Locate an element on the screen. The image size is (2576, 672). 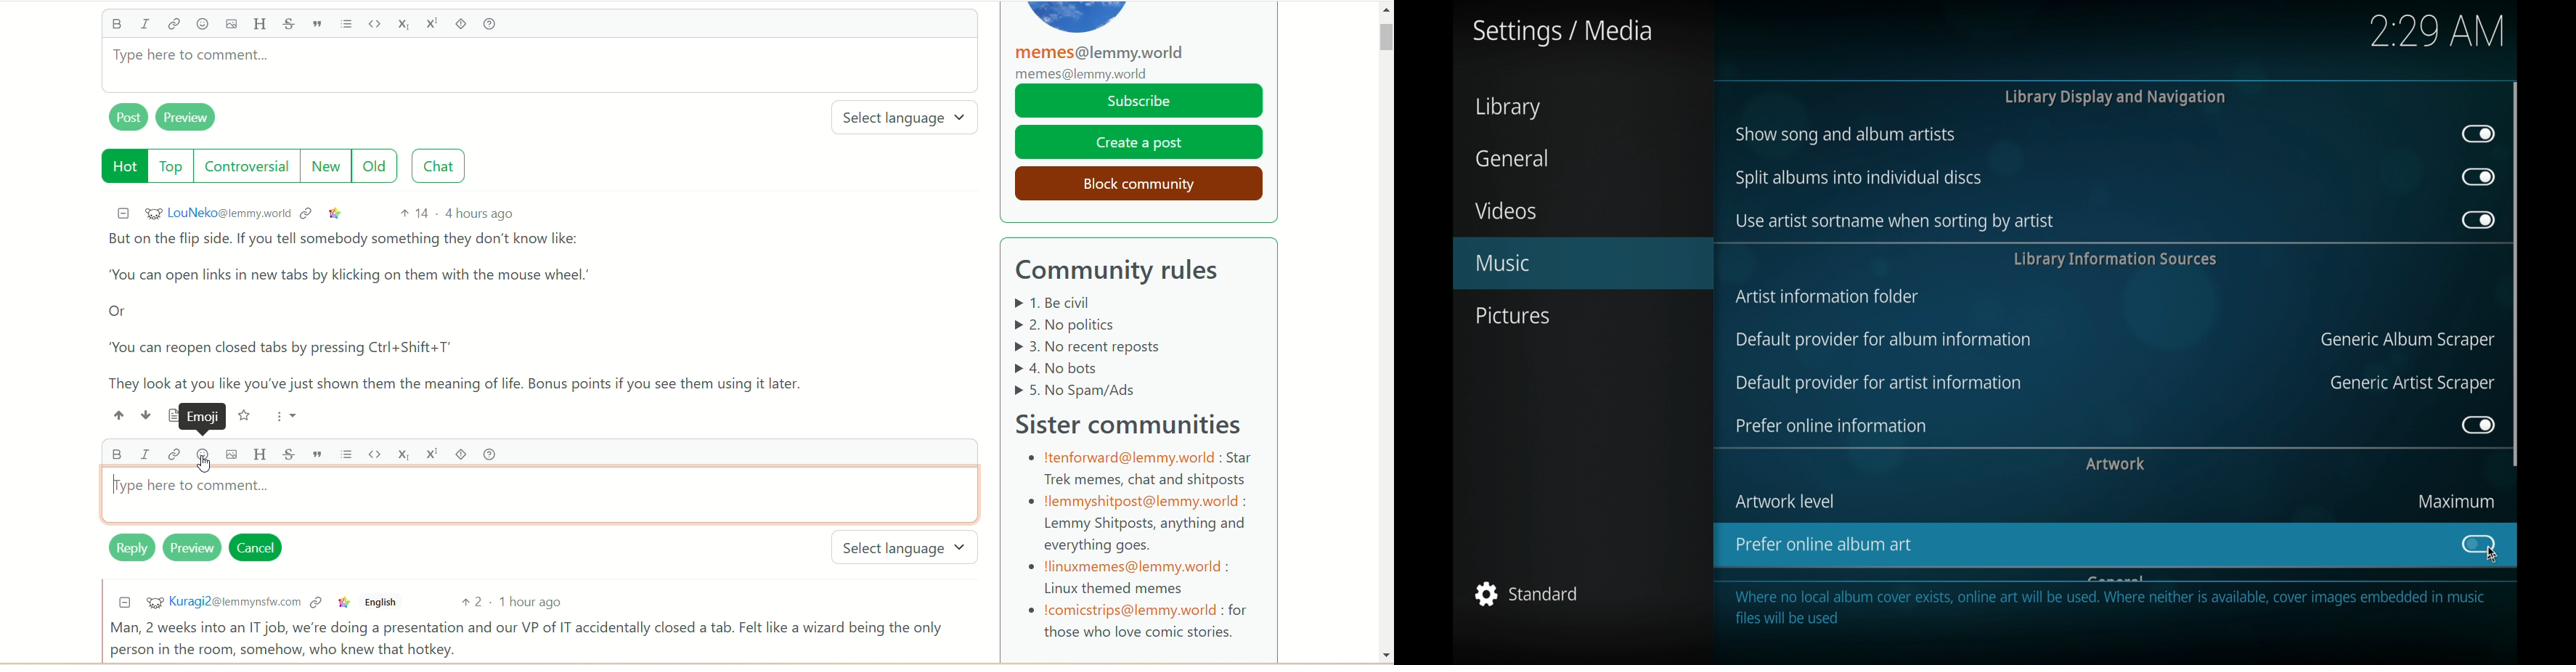
emoji is located at coordinates (206, 417).